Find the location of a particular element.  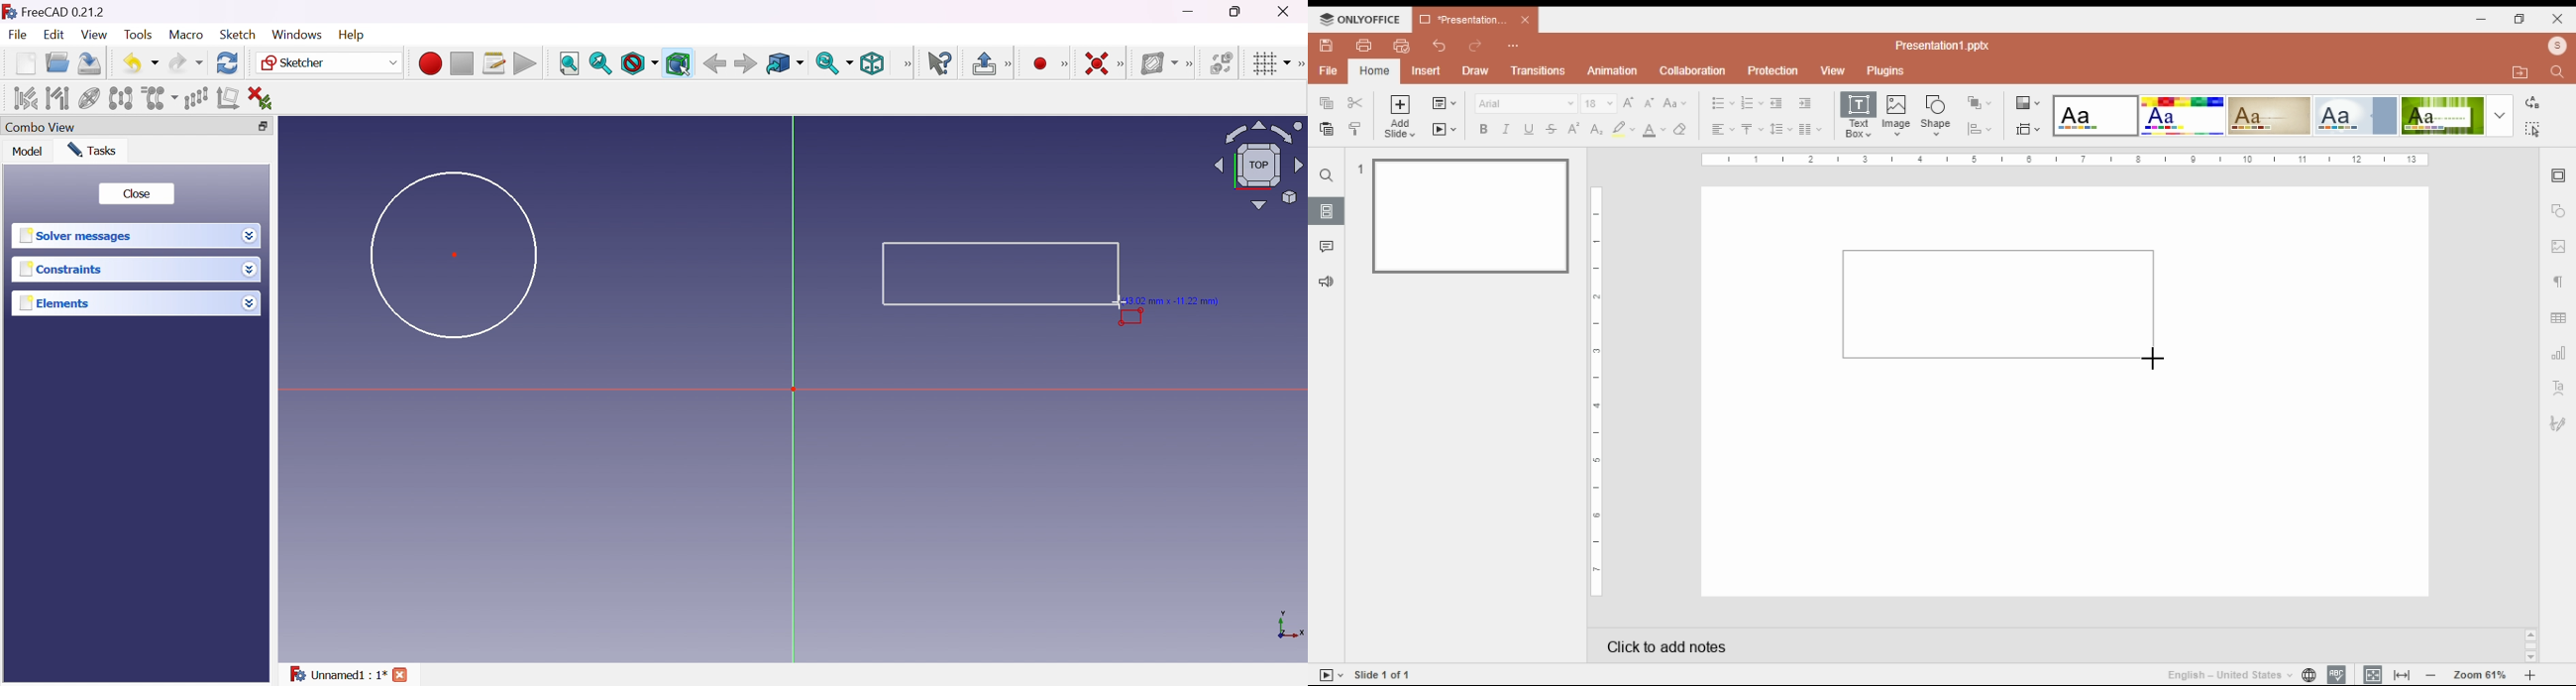

columns is located at coordinates (1812, 129).